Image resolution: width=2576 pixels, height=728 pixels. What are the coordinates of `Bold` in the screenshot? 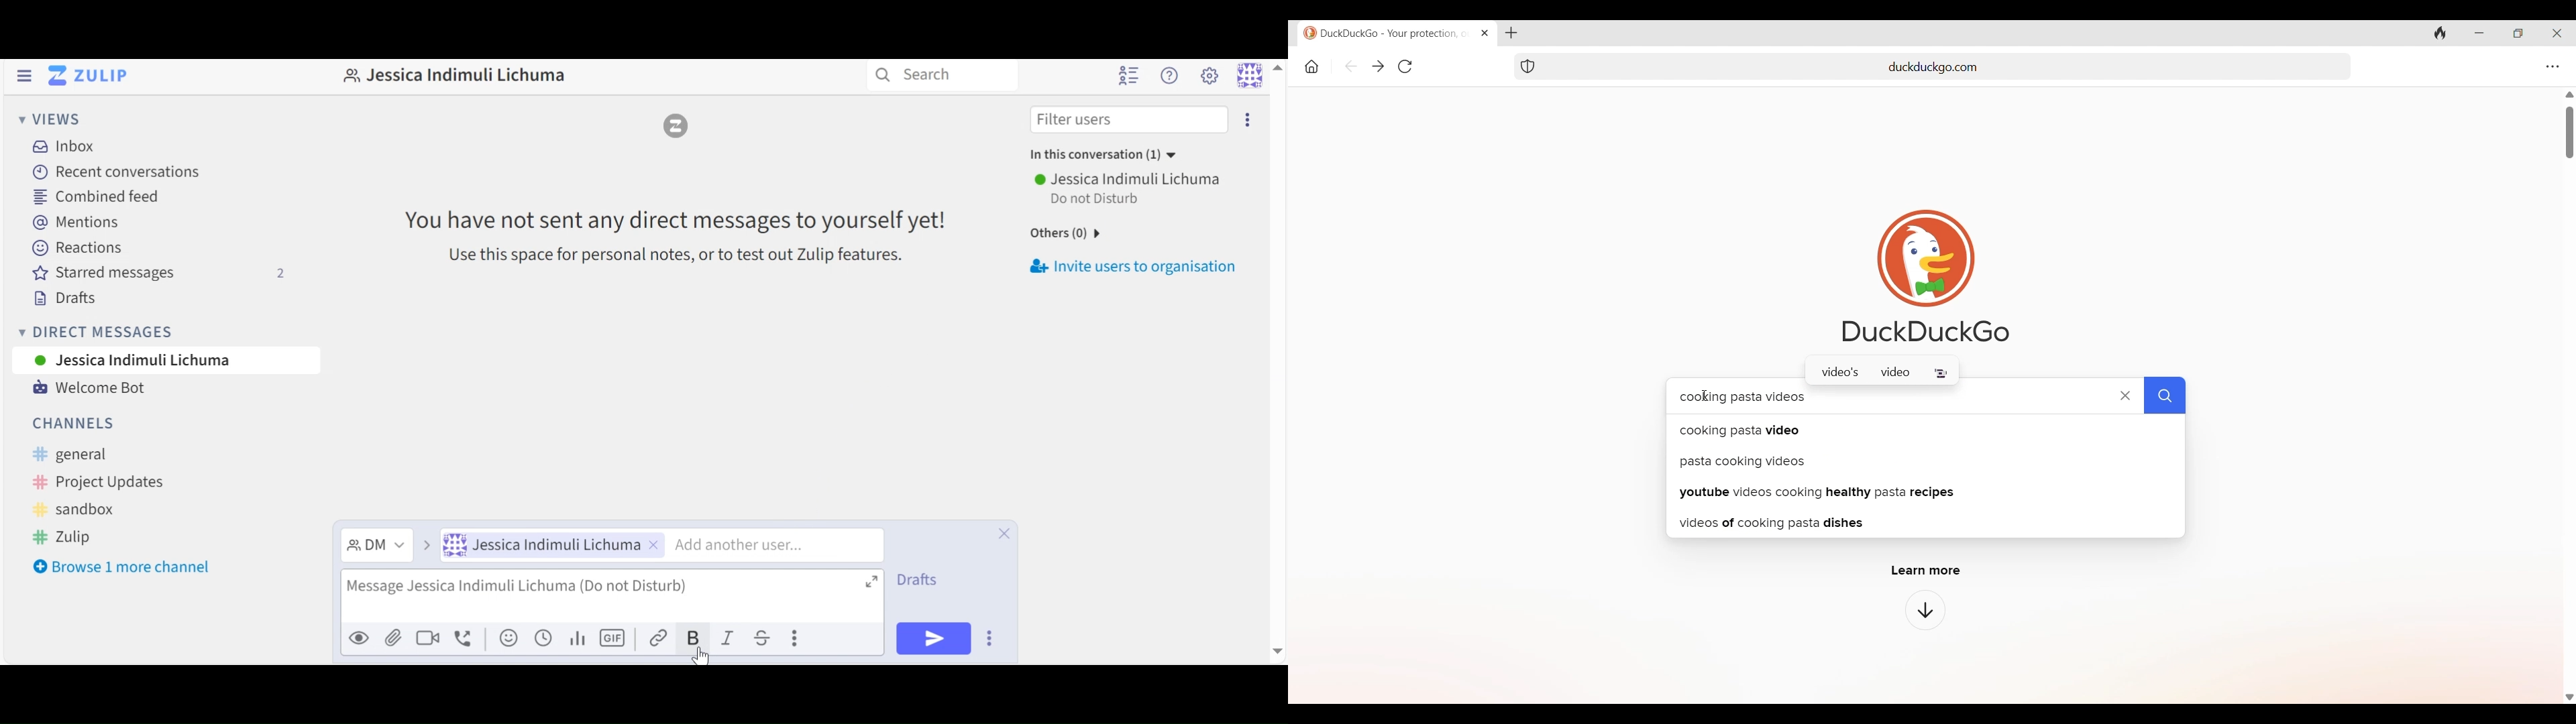 It's located at (695, 638).